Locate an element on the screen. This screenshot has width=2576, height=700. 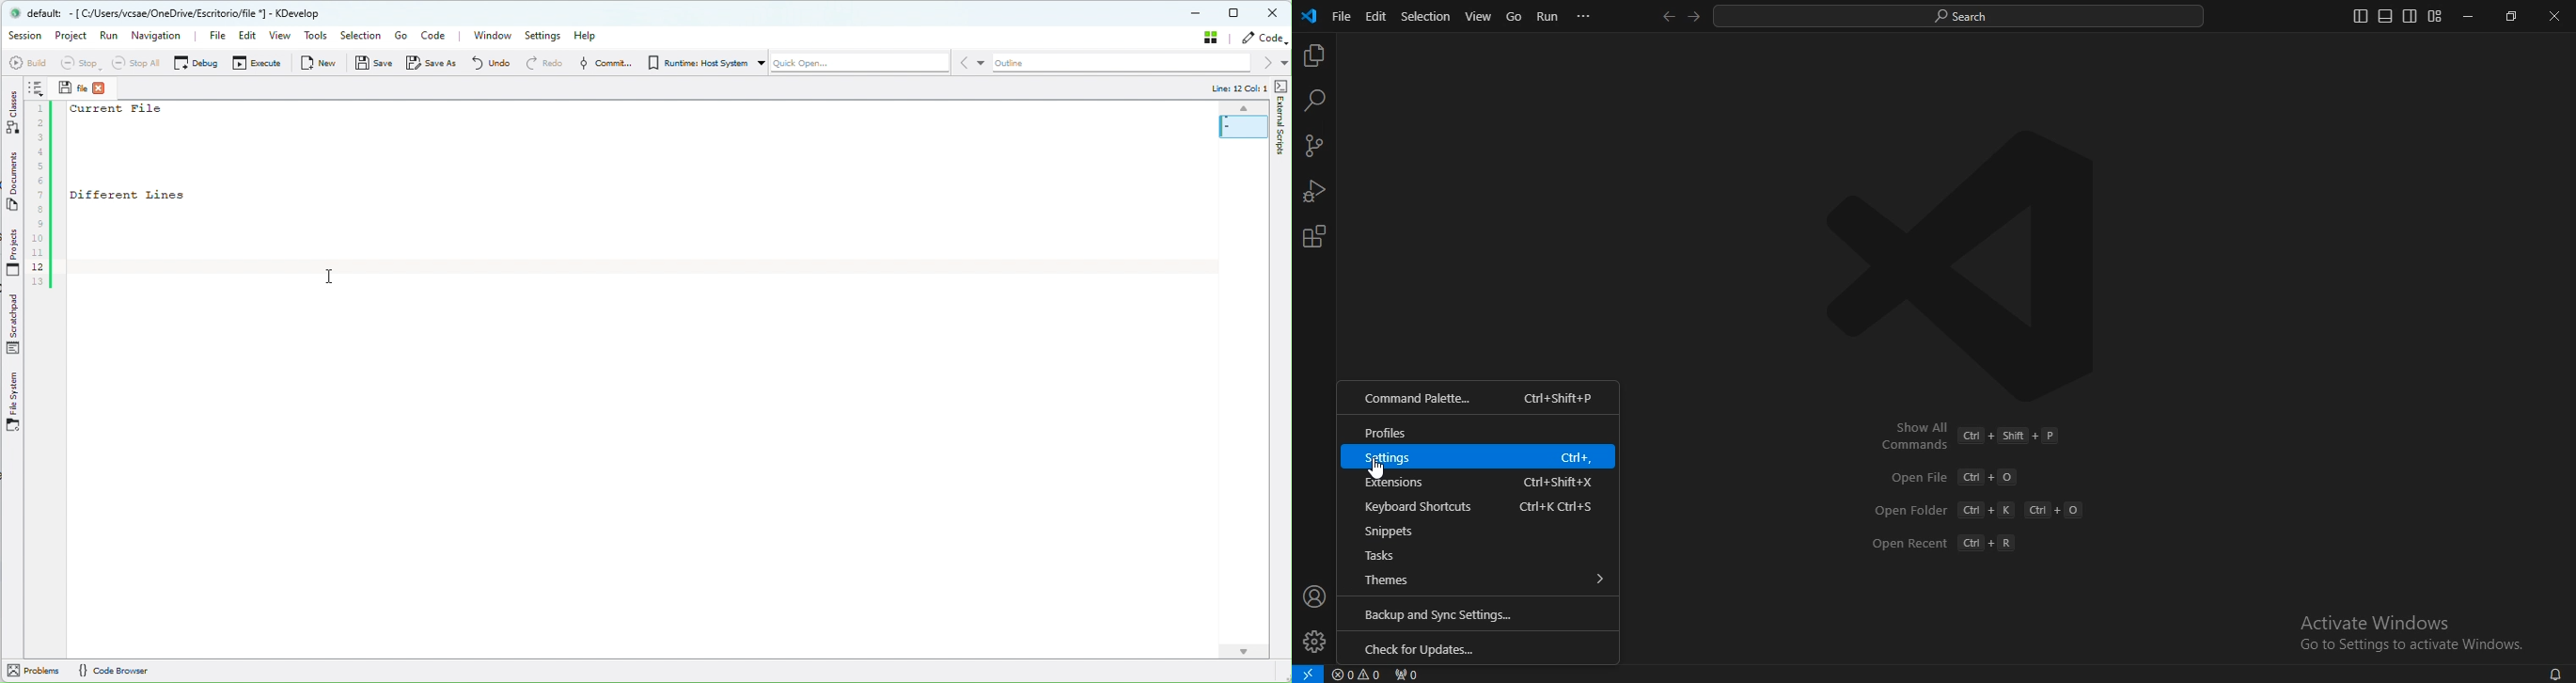
Maximize is located at coordinates (1230, 12).